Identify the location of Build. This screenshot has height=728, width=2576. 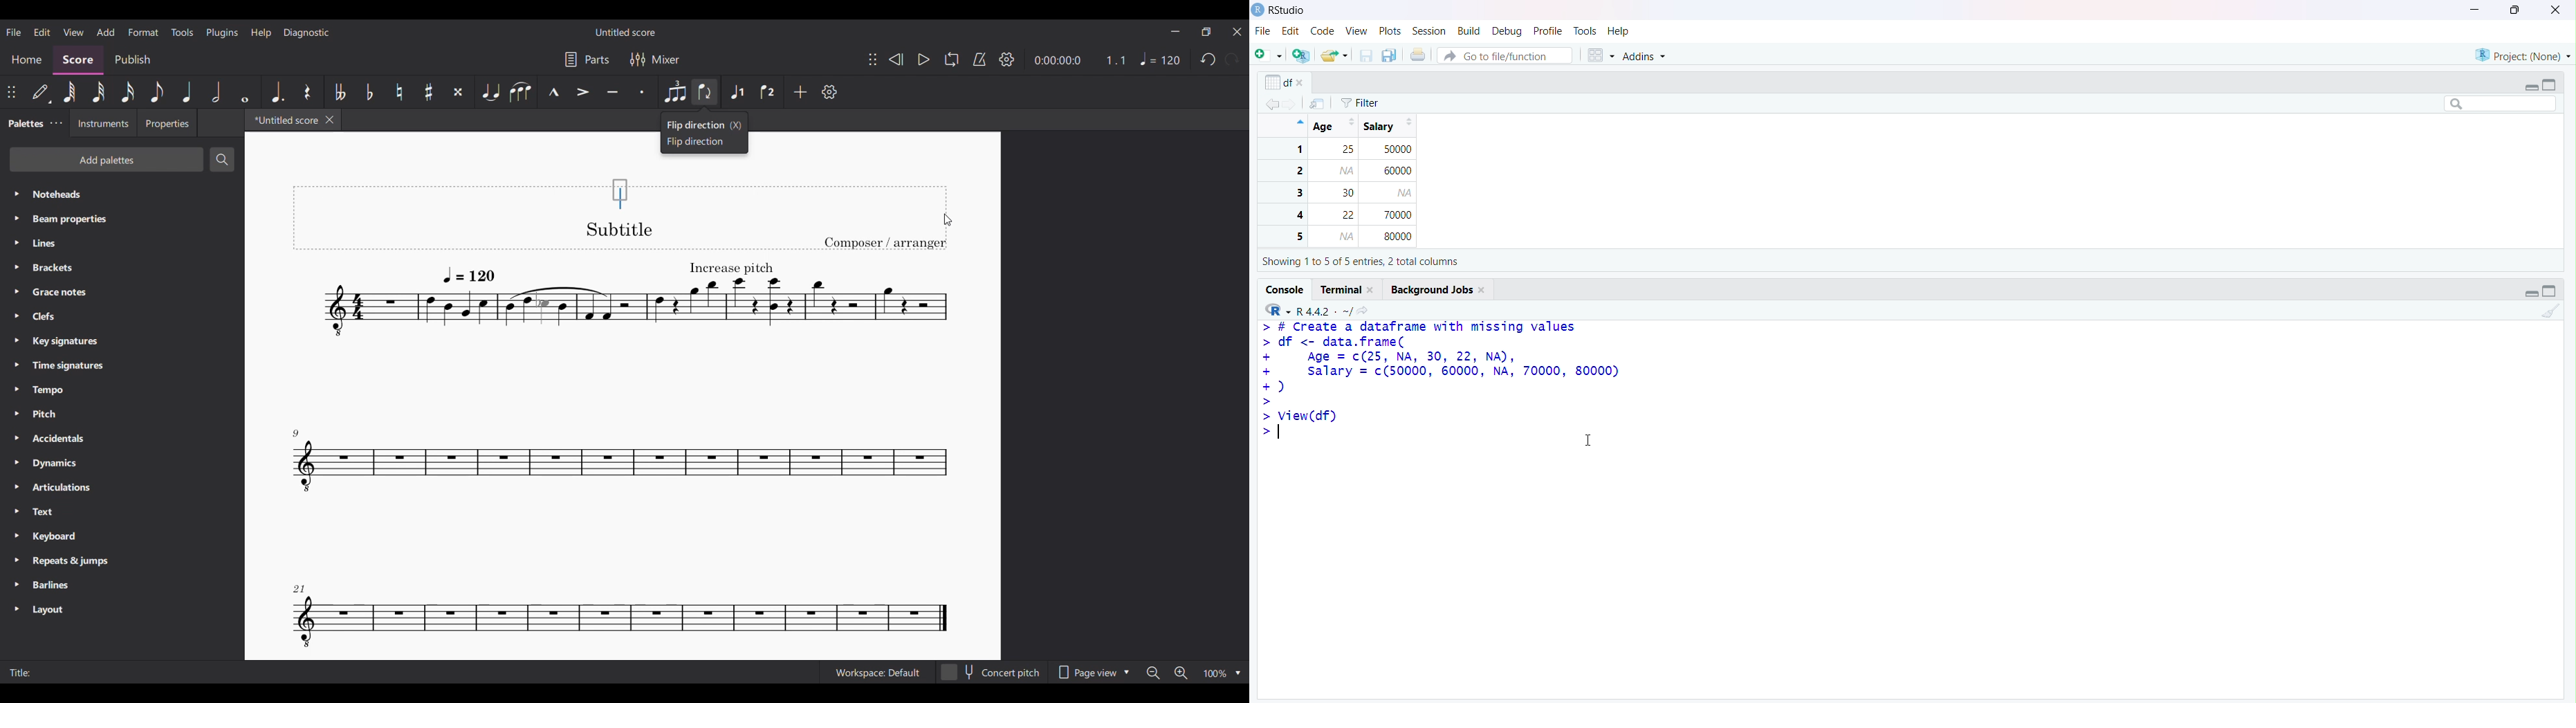
(1469, 30).